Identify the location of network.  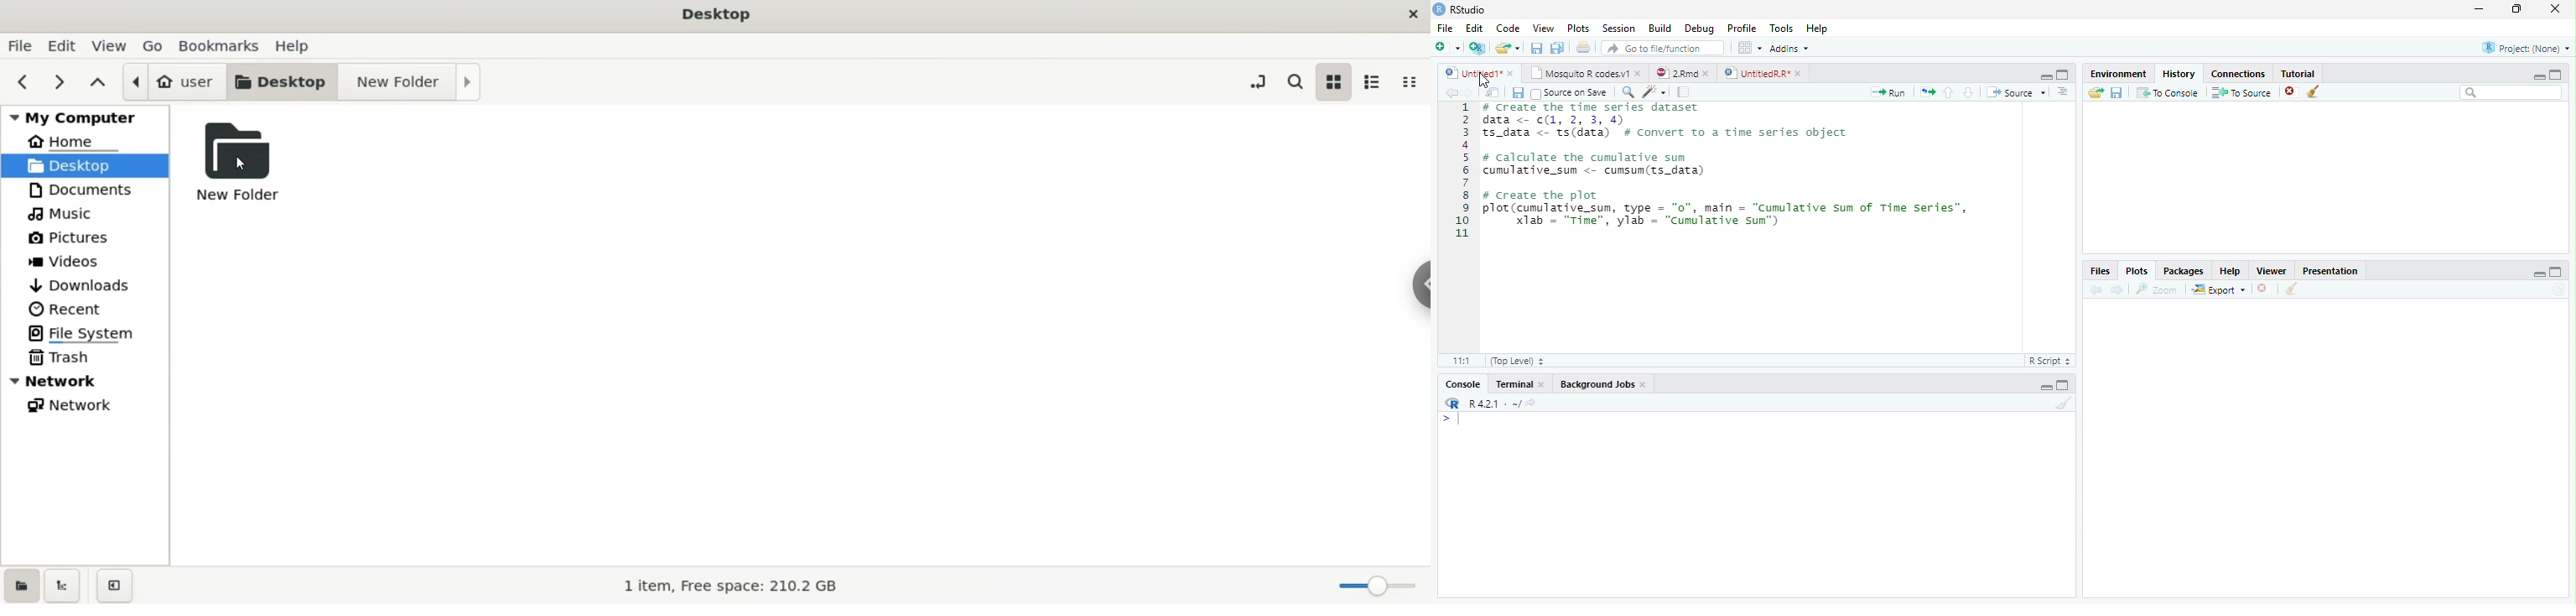
(86, 406).